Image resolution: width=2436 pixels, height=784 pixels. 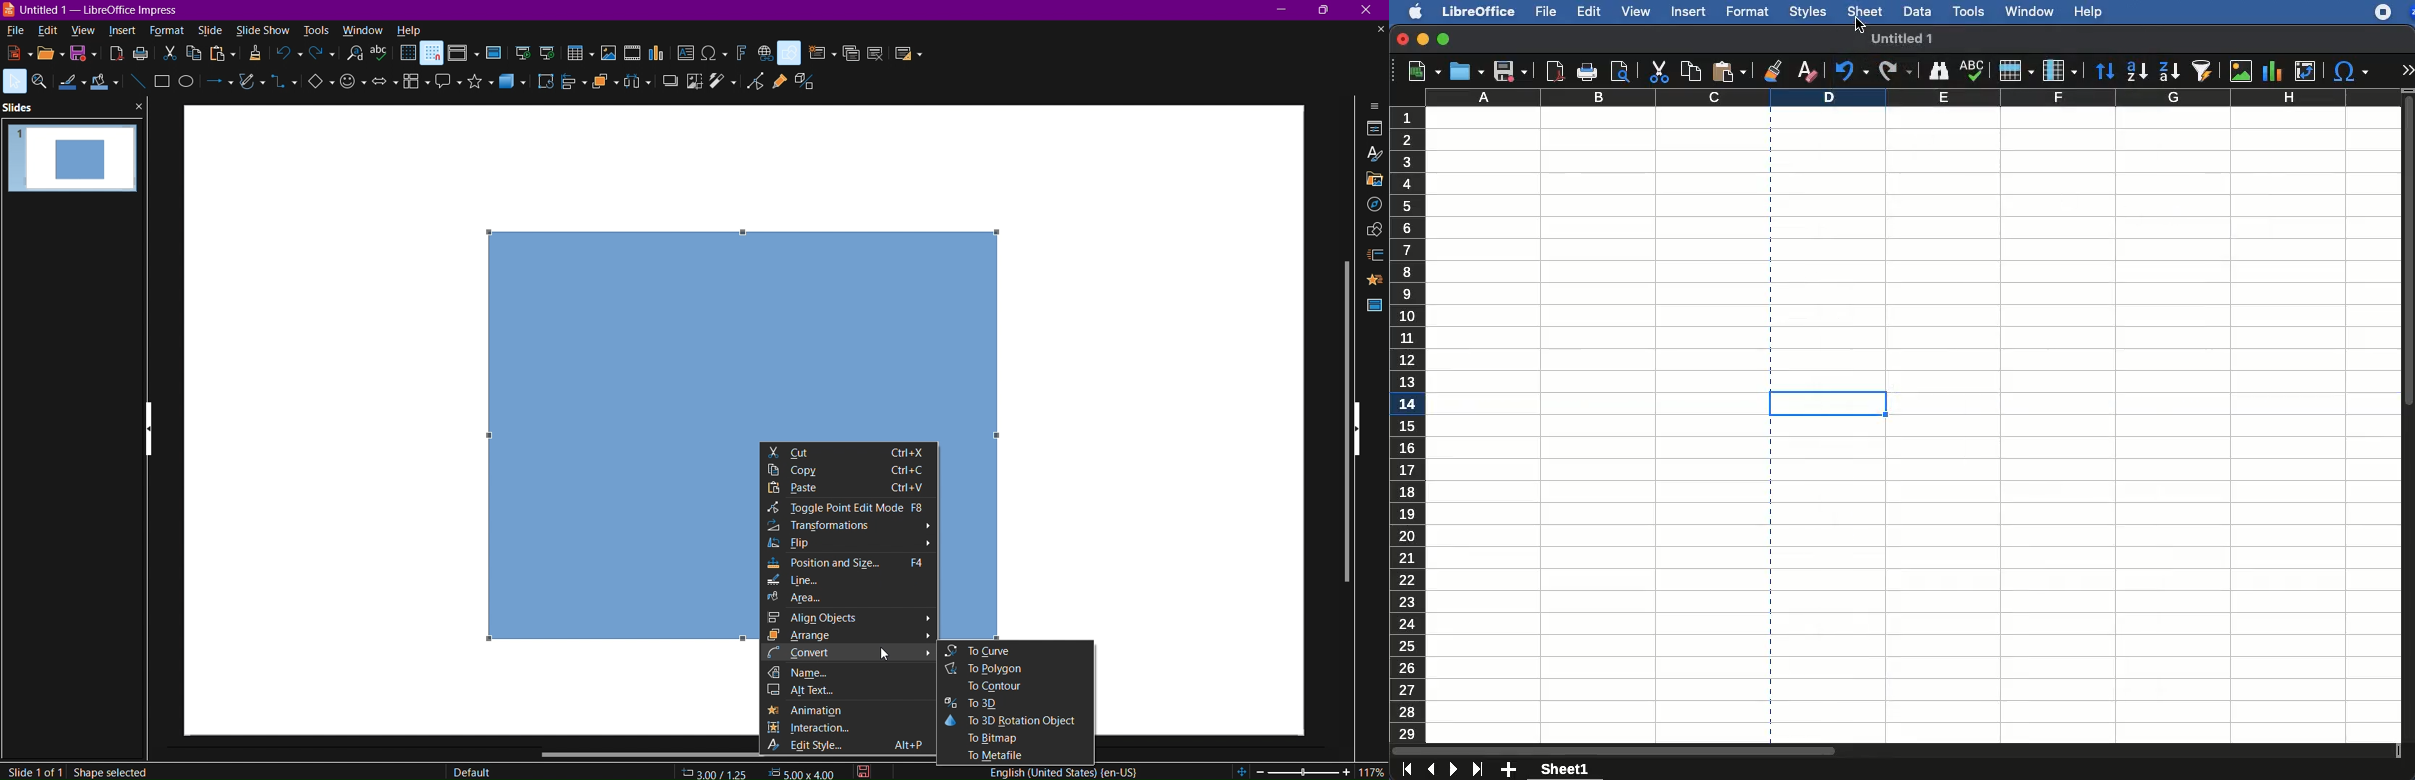 What do you see at coordinates (444, 86) in the screenshot?
I see `Callout Shapes` at bounding box center [444, 86].